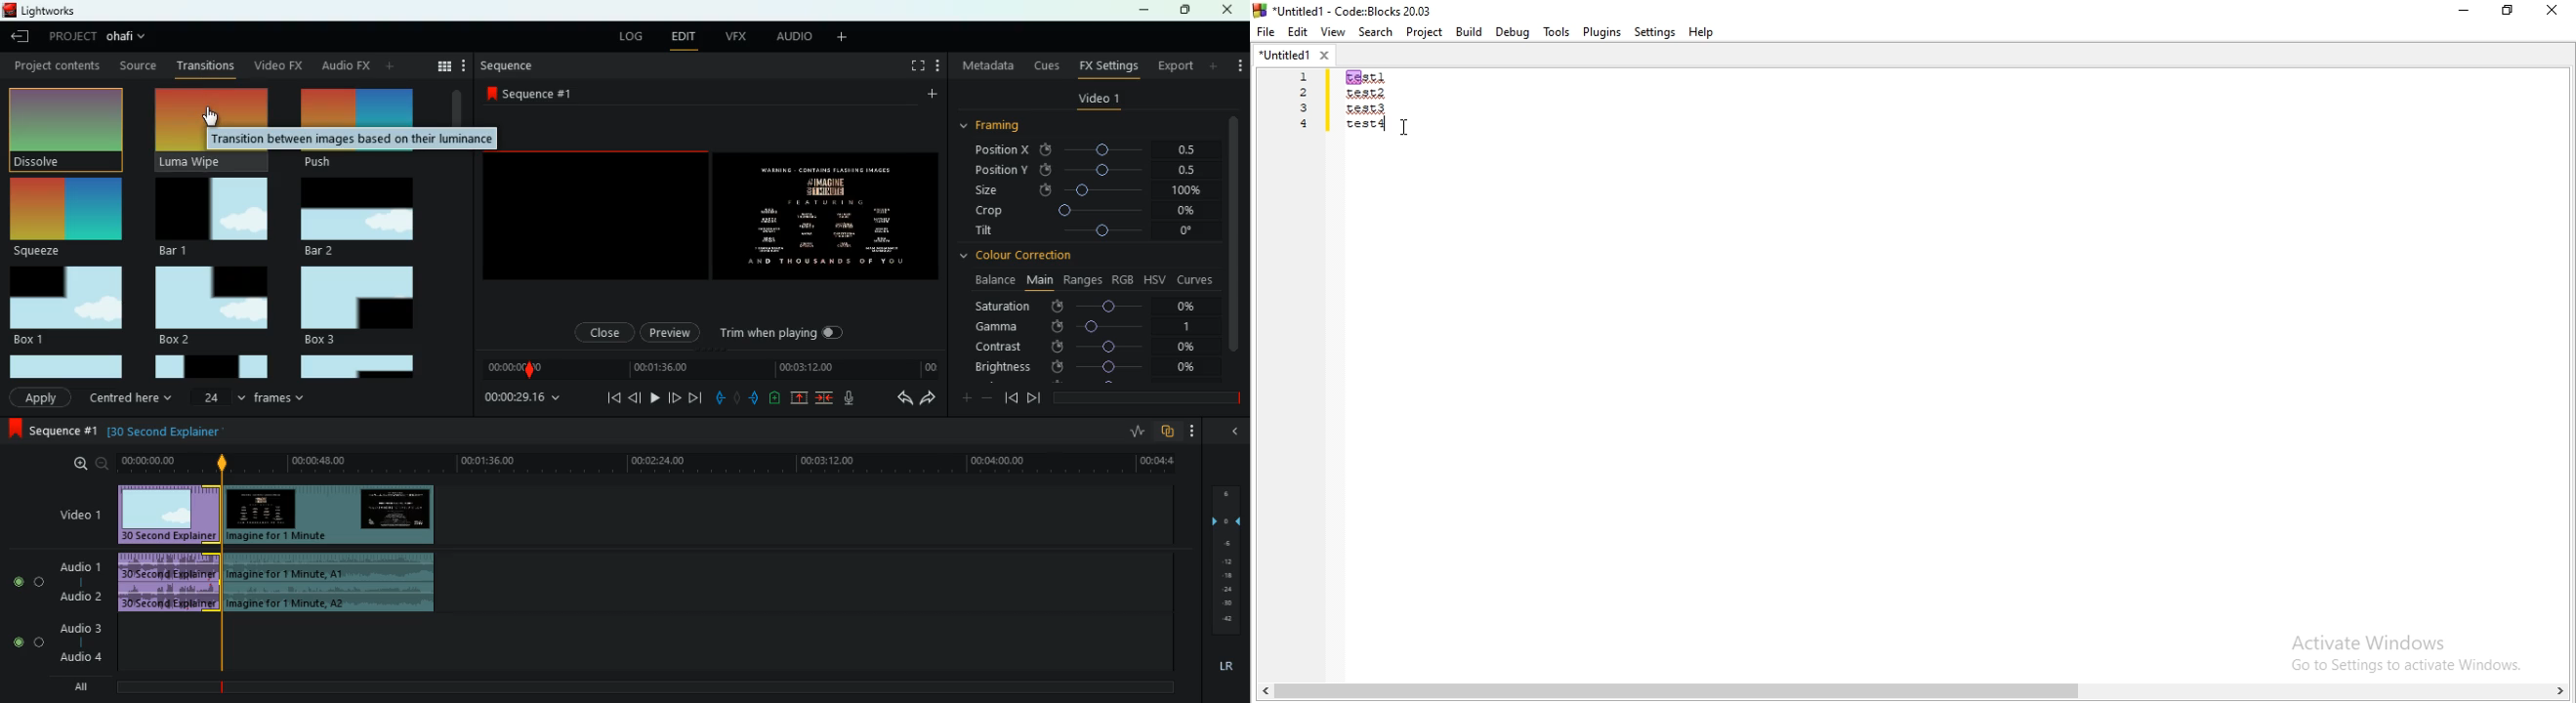 The height and width of the screenshot is (728, 2576). Describe the element at coordinates (1011, 397) in the screenshot. I see `back` at that location.